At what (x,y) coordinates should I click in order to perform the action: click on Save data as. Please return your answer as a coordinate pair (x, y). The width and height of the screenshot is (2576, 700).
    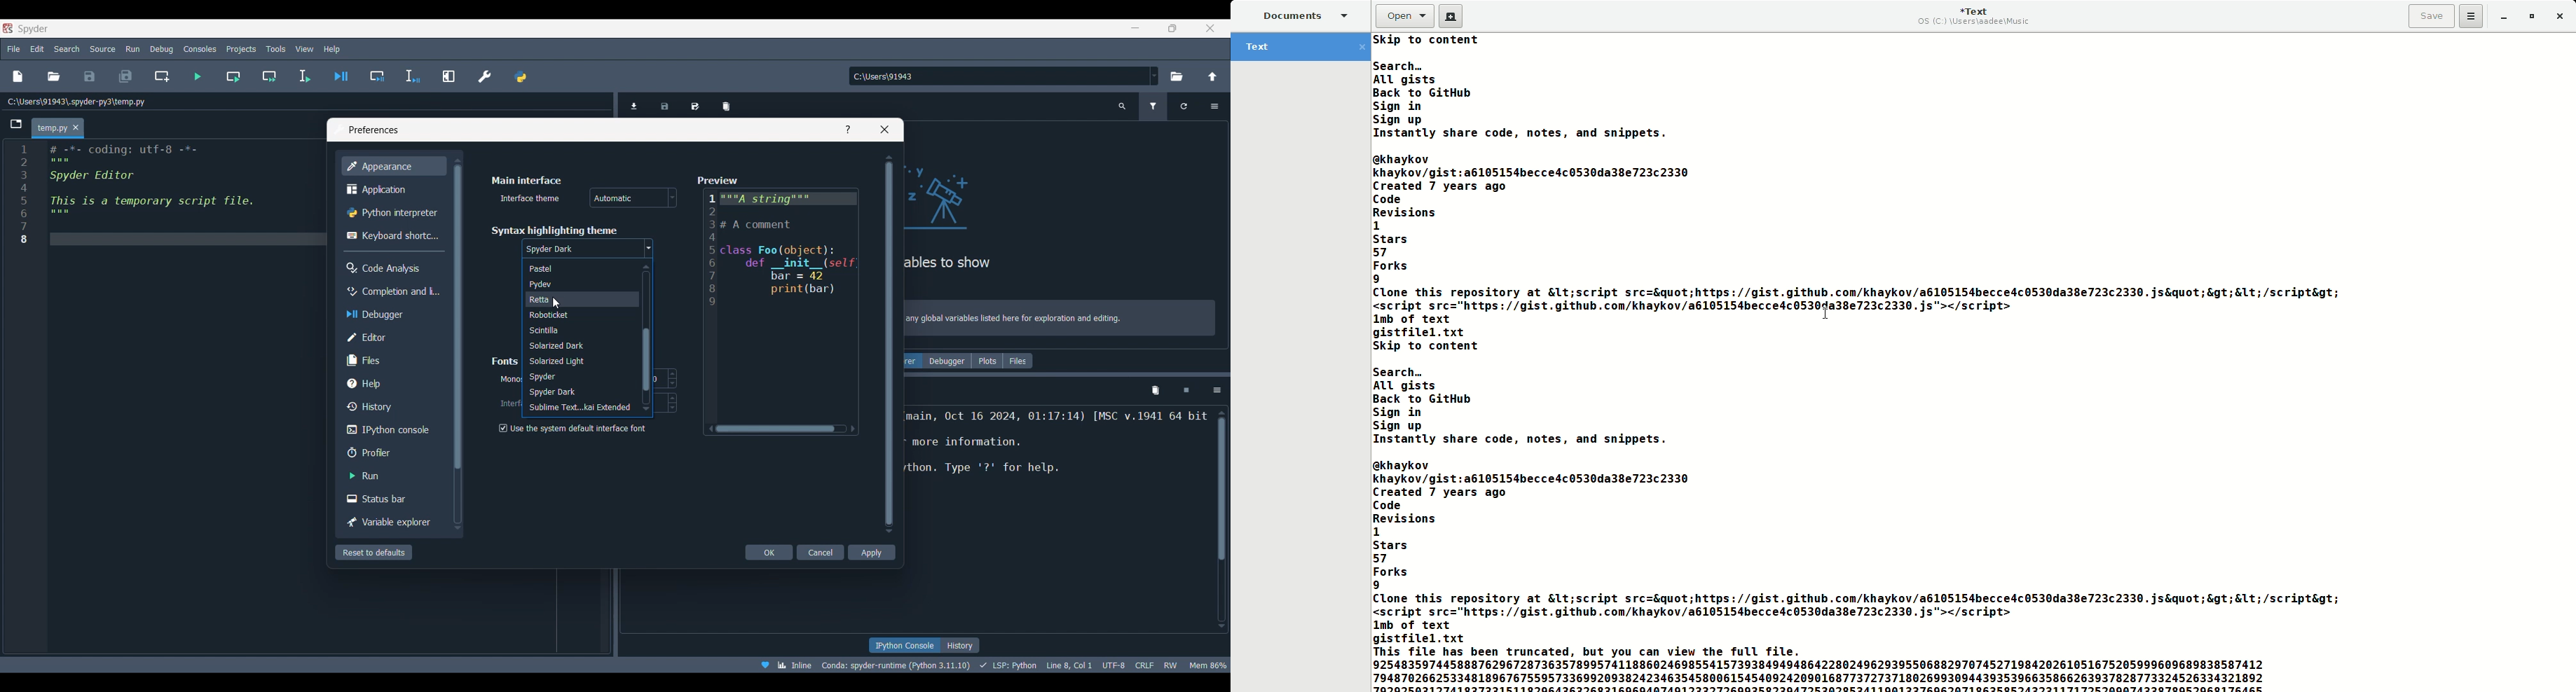
    Looking at the image, I should click on (696, 104).